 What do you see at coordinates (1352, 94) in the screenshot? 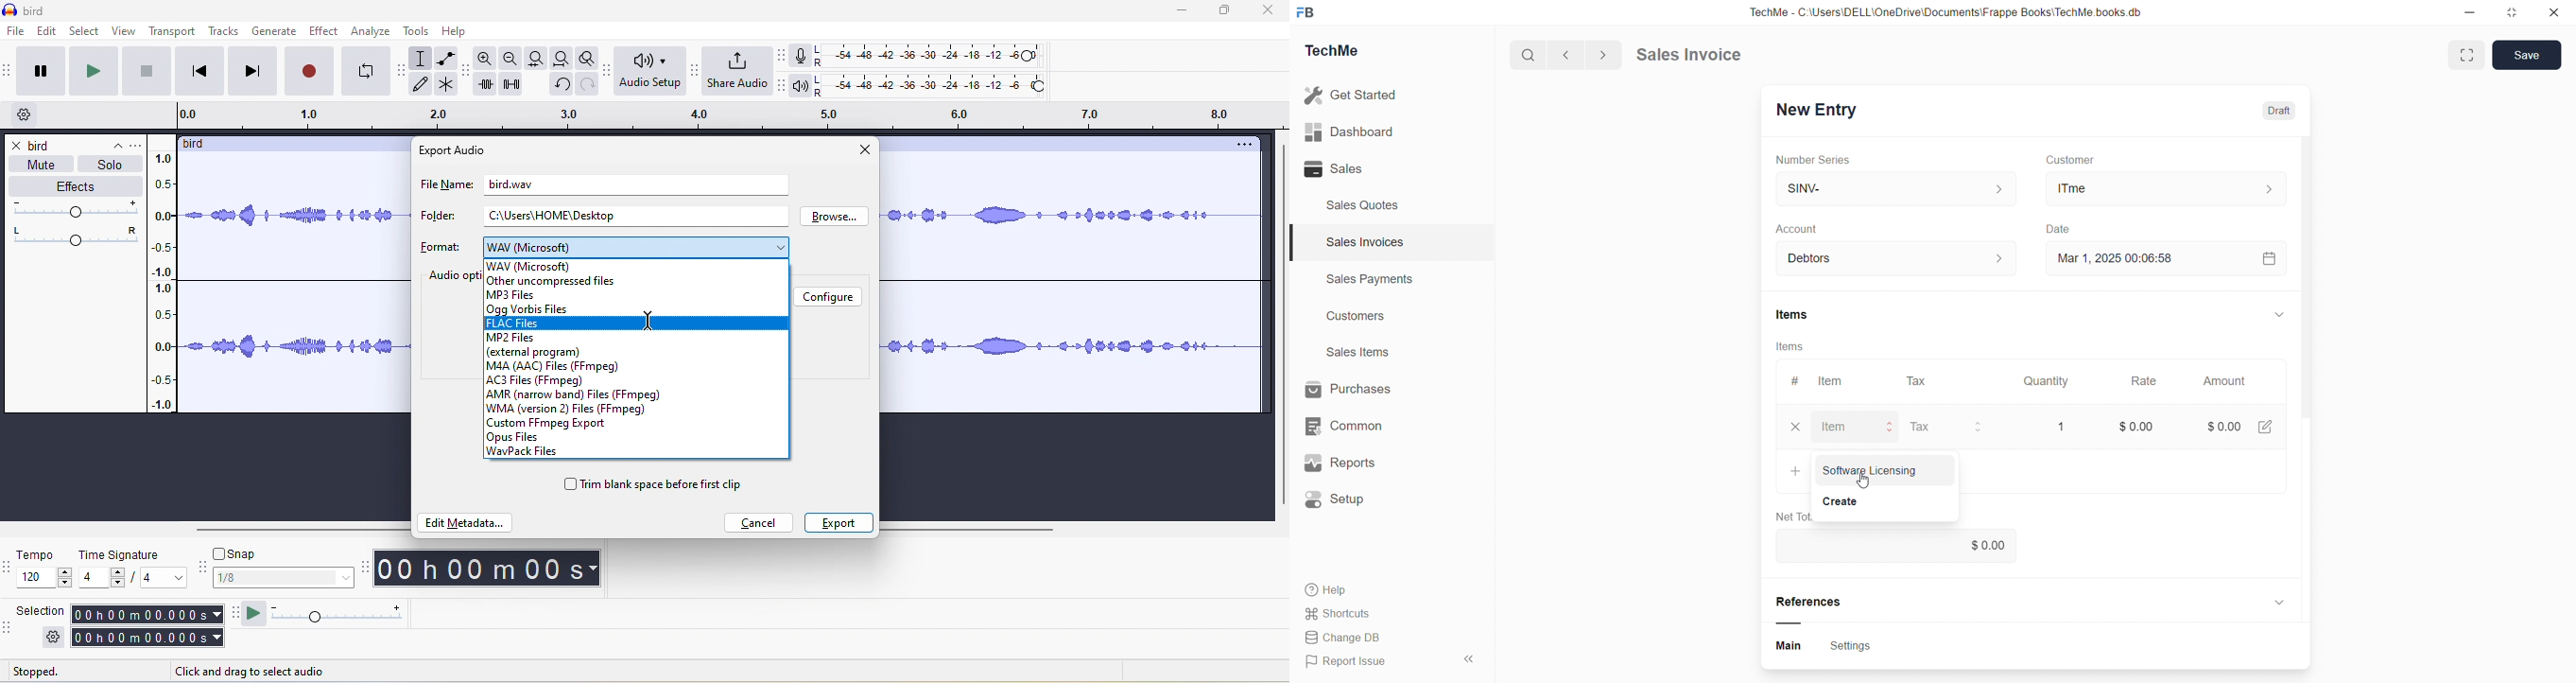
I see `& Get Started` at bounding box center [1352, 94].